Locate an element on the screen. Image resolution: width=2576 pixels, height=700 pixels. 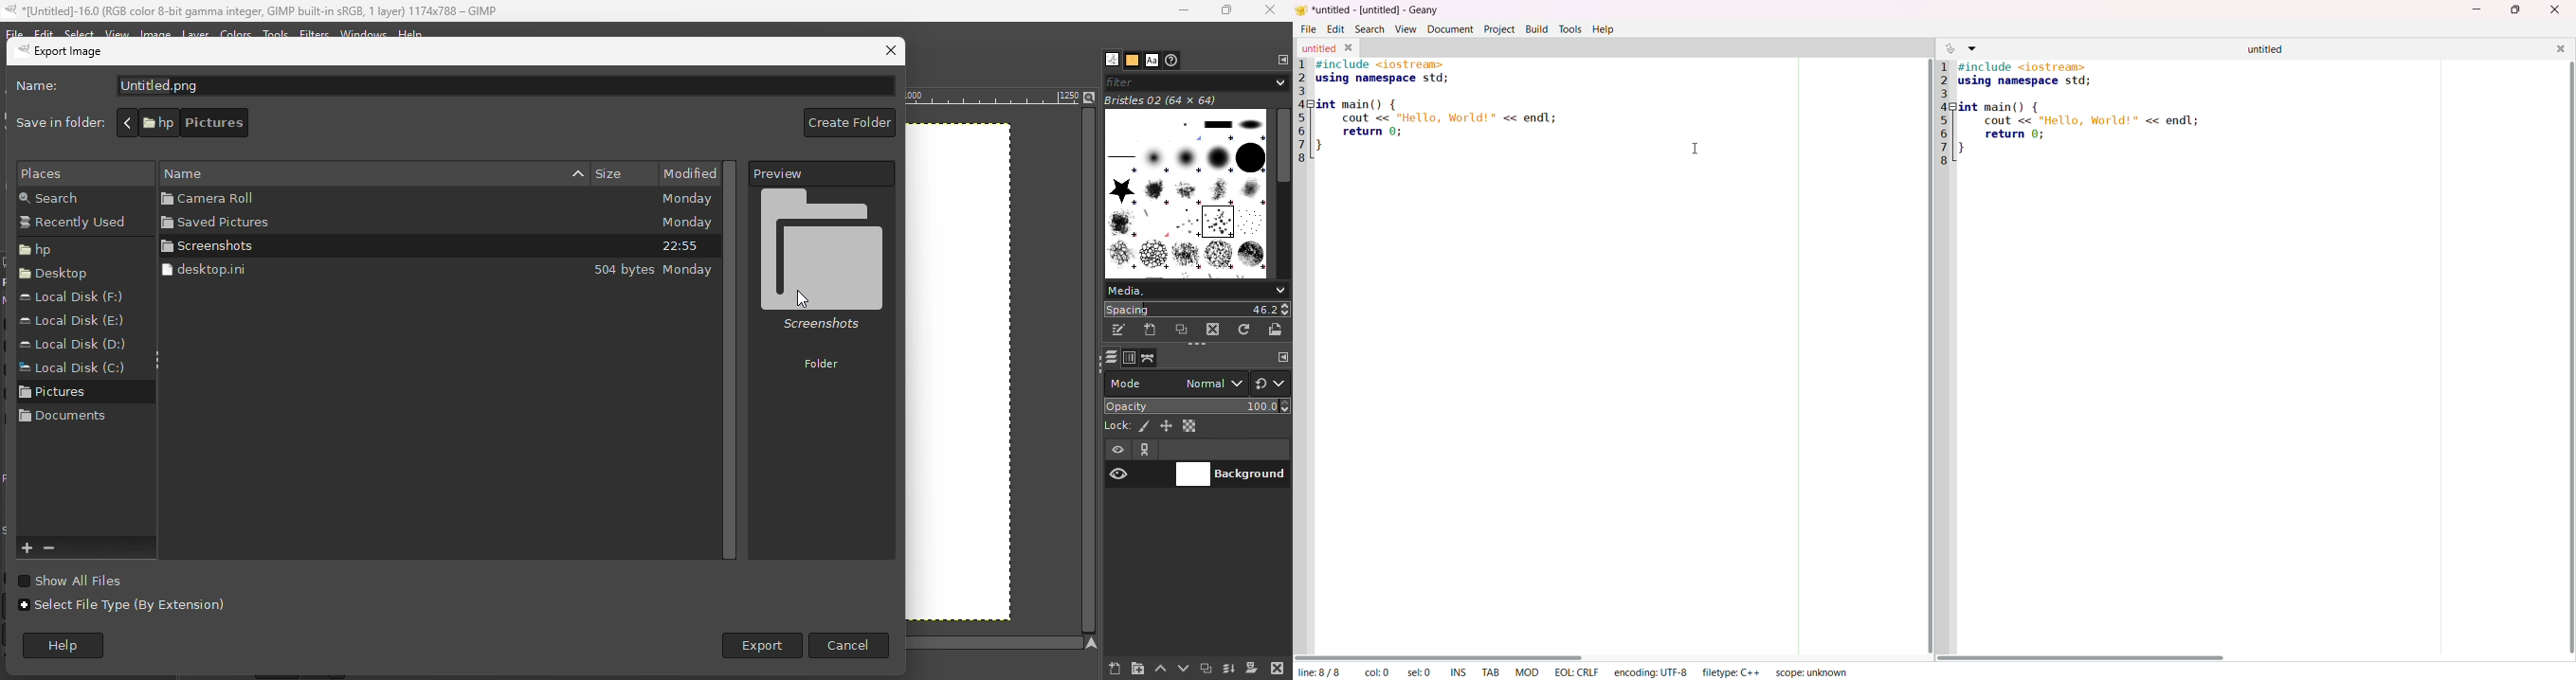
Image is located at coordinates (161, 31).